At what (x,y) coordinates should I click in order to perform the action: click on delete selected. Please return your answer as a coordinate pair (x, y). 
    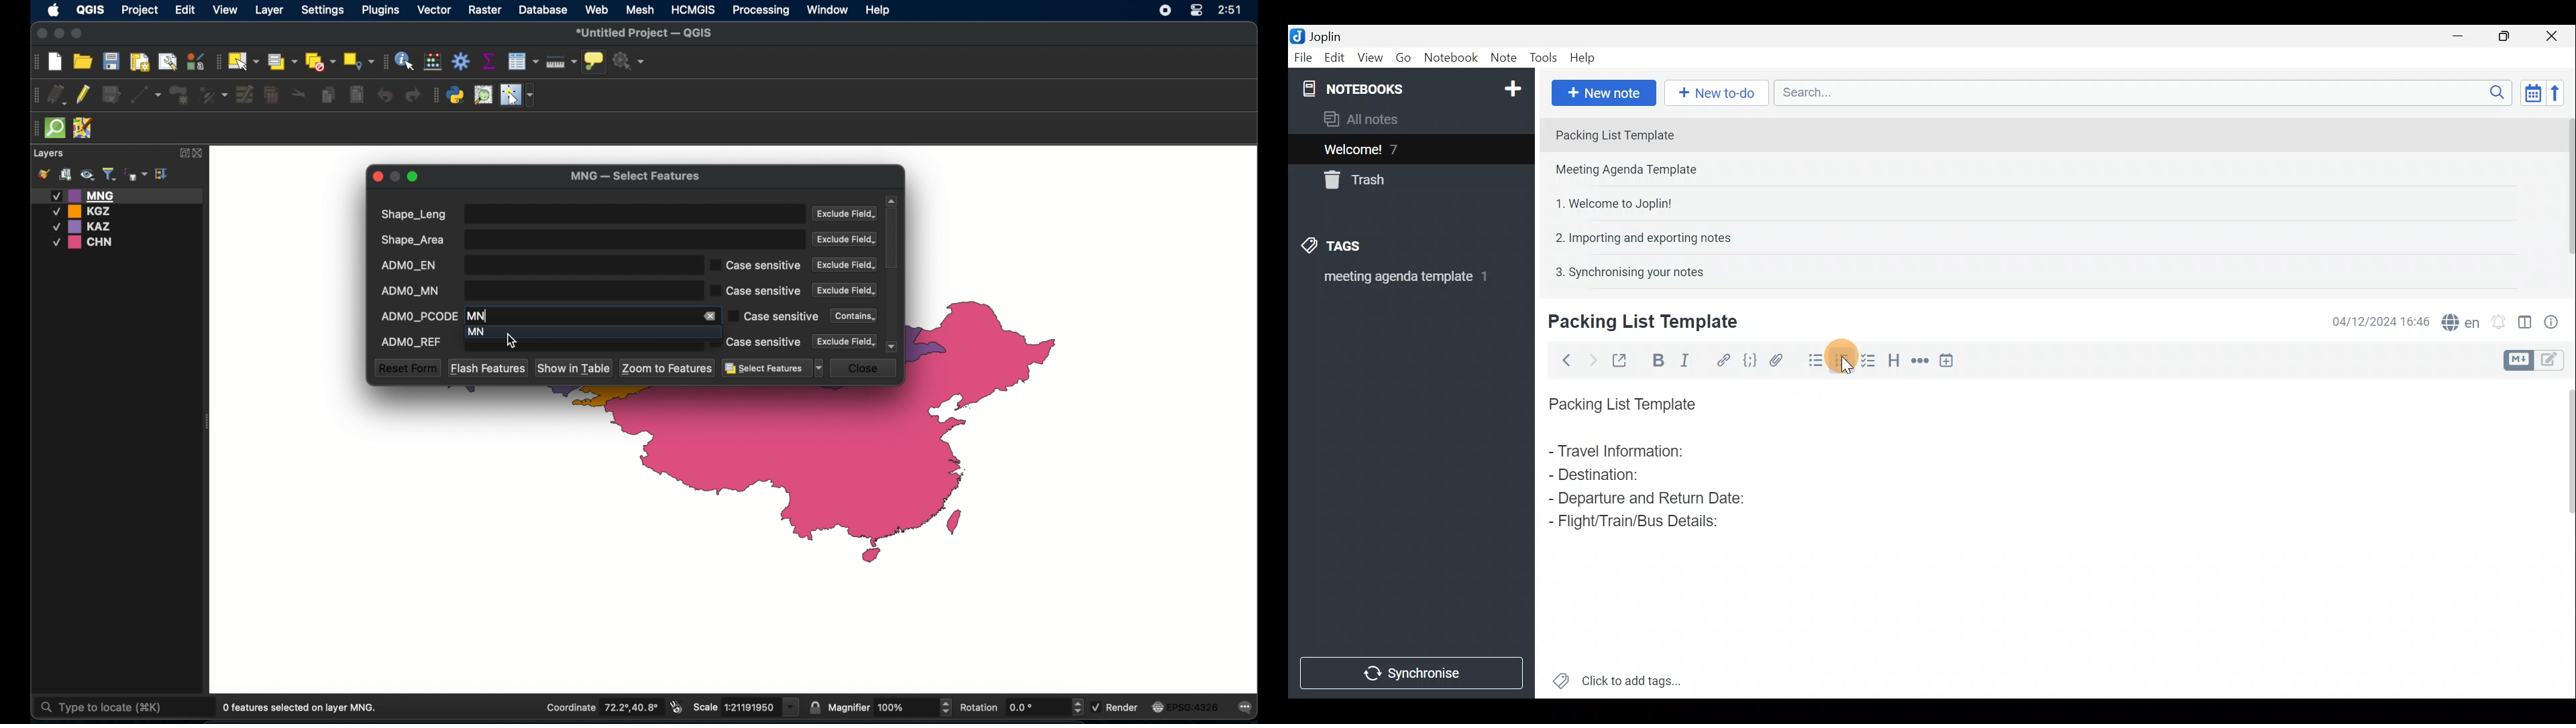
    Looking at the image, I should click on (356, 95).